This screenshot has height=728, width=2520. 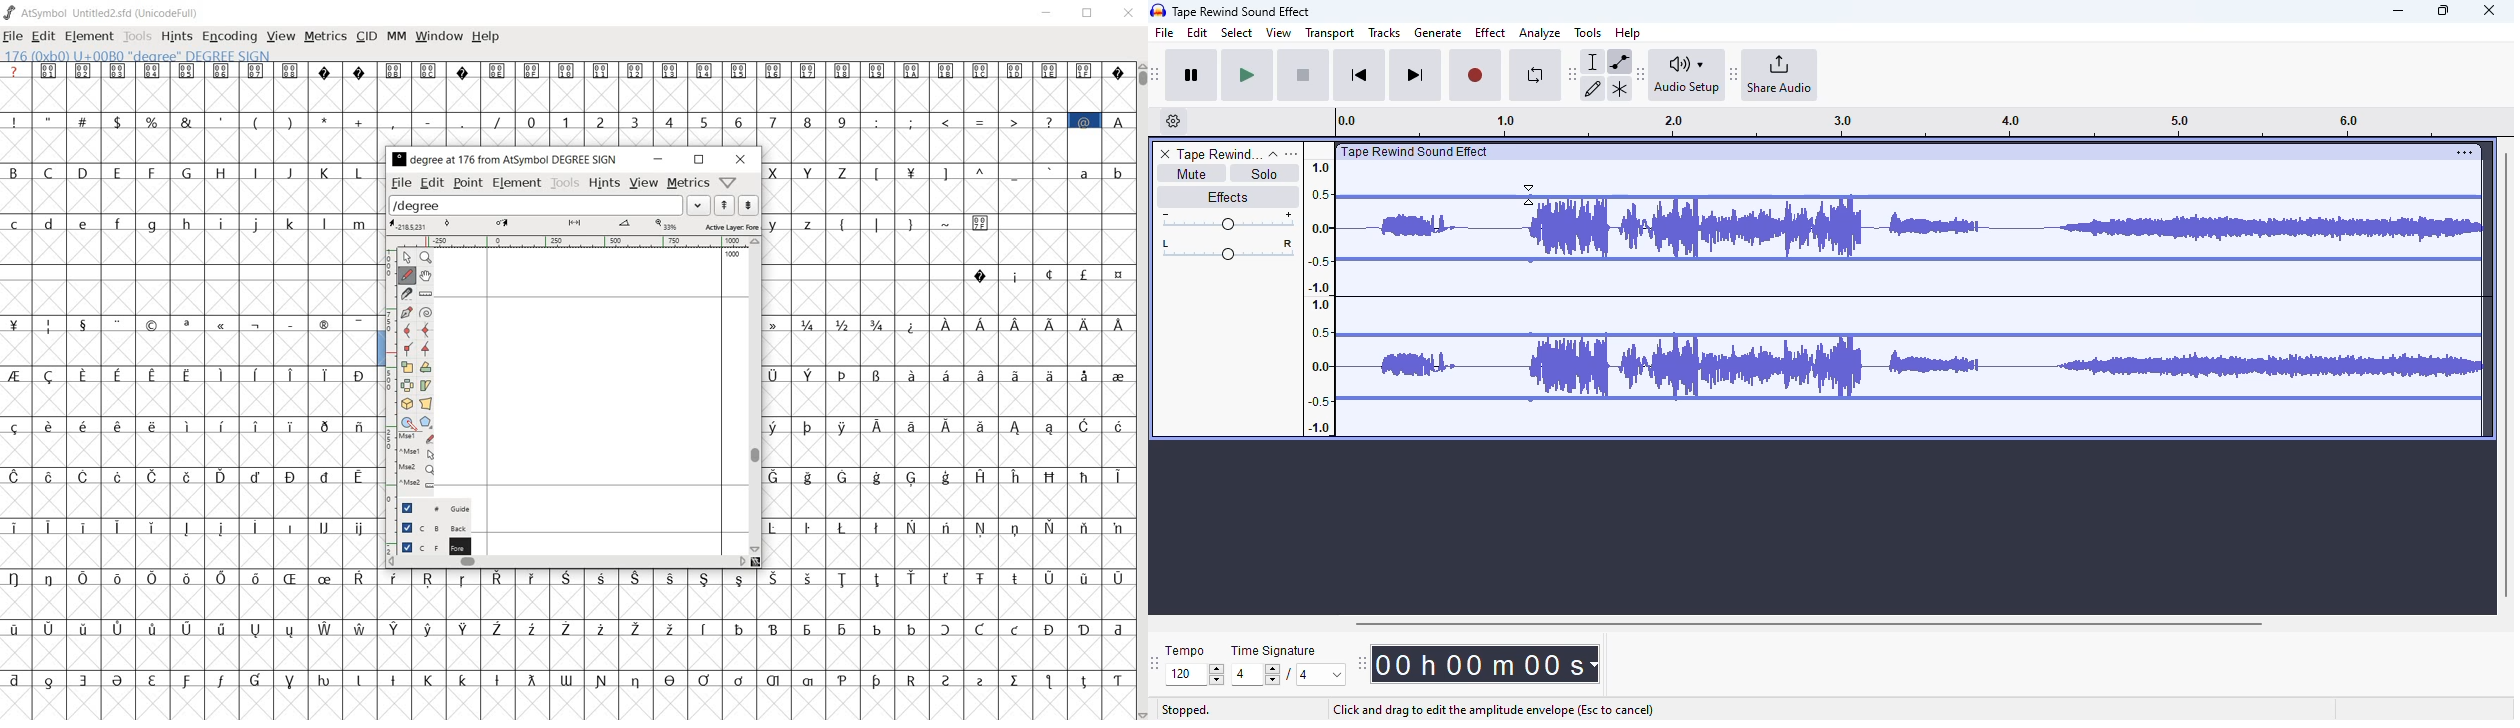 I want to click on mm, so click(x=397, y=37).